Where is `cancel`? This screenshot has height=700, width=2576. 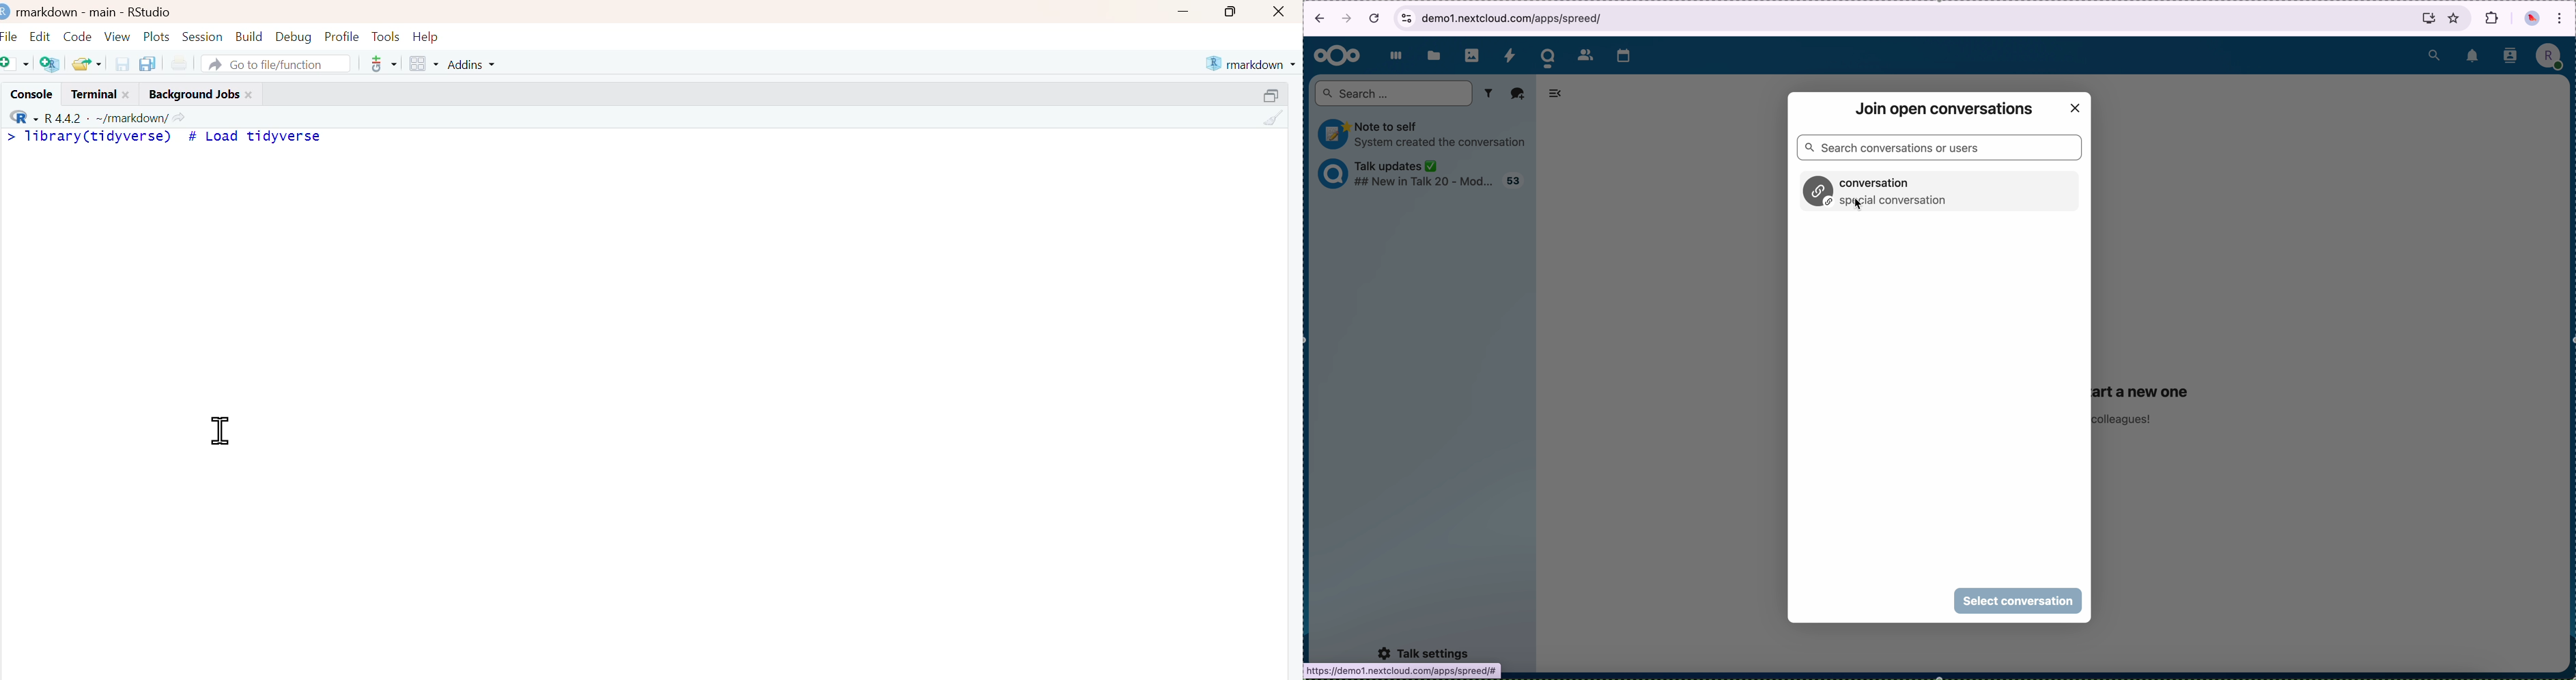
cancel is located at coordinates (1375, 14).